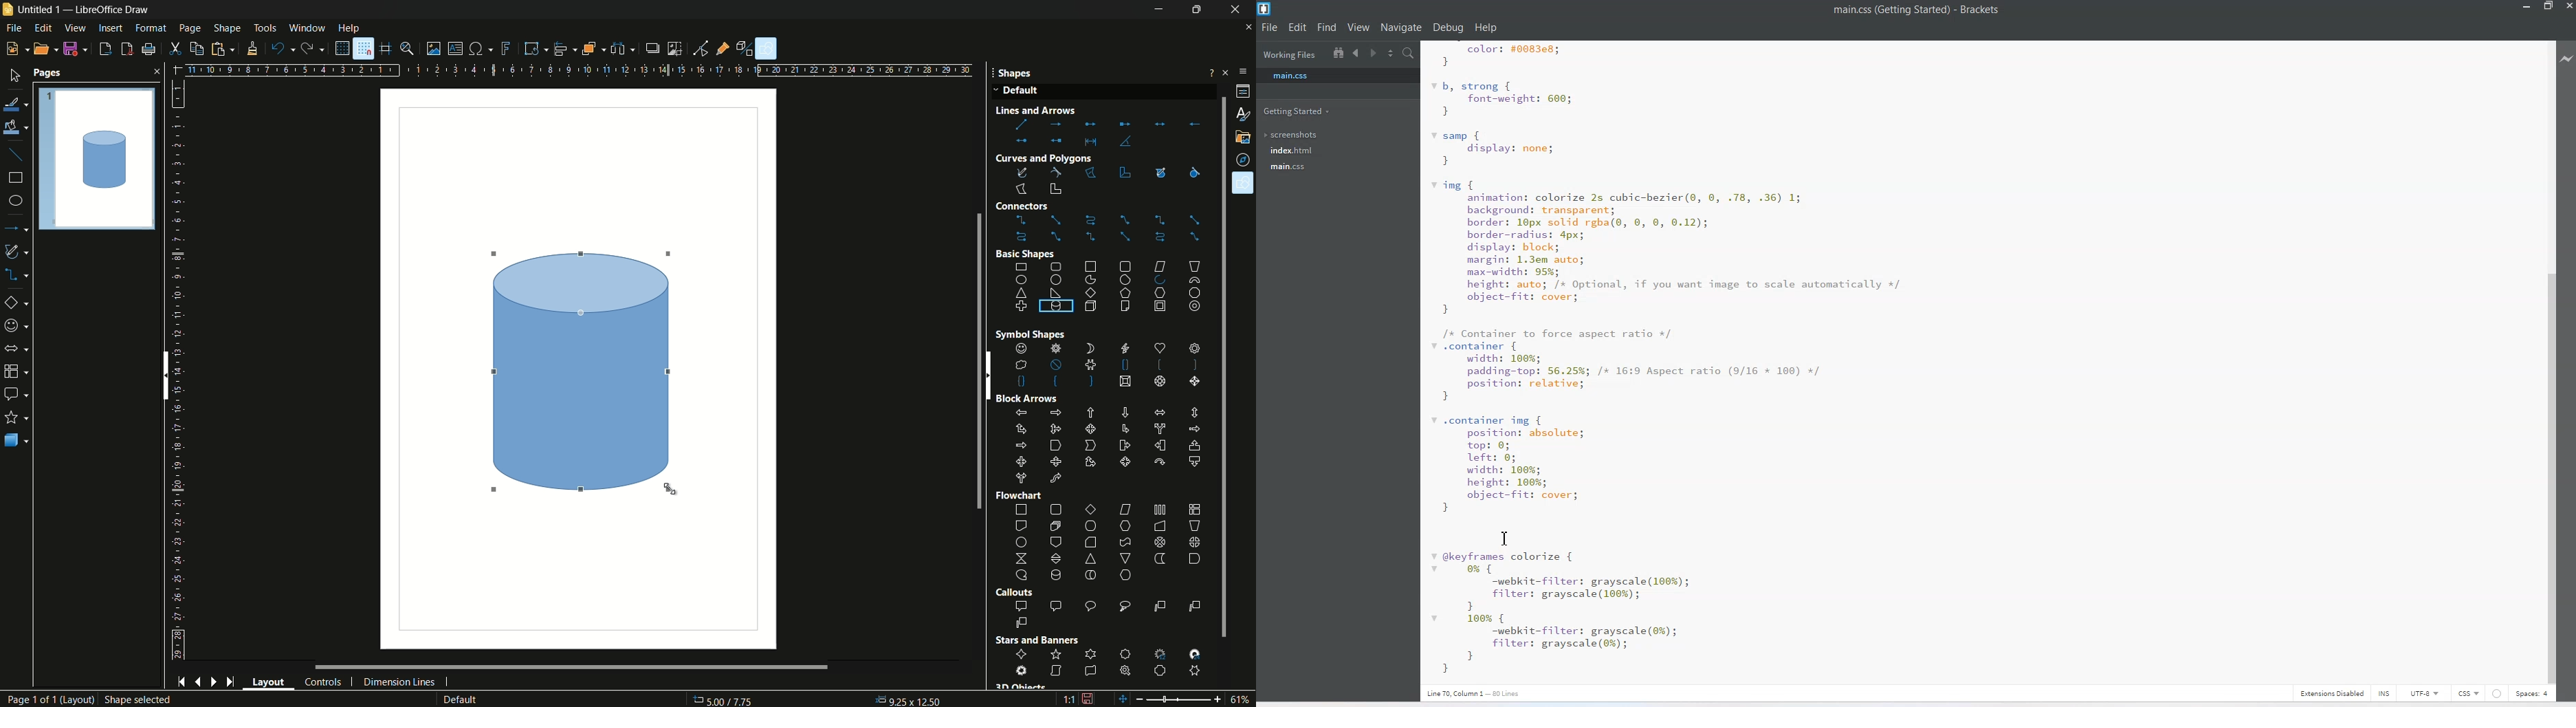  I want to click on maximize or restore, so click(1200, 10).